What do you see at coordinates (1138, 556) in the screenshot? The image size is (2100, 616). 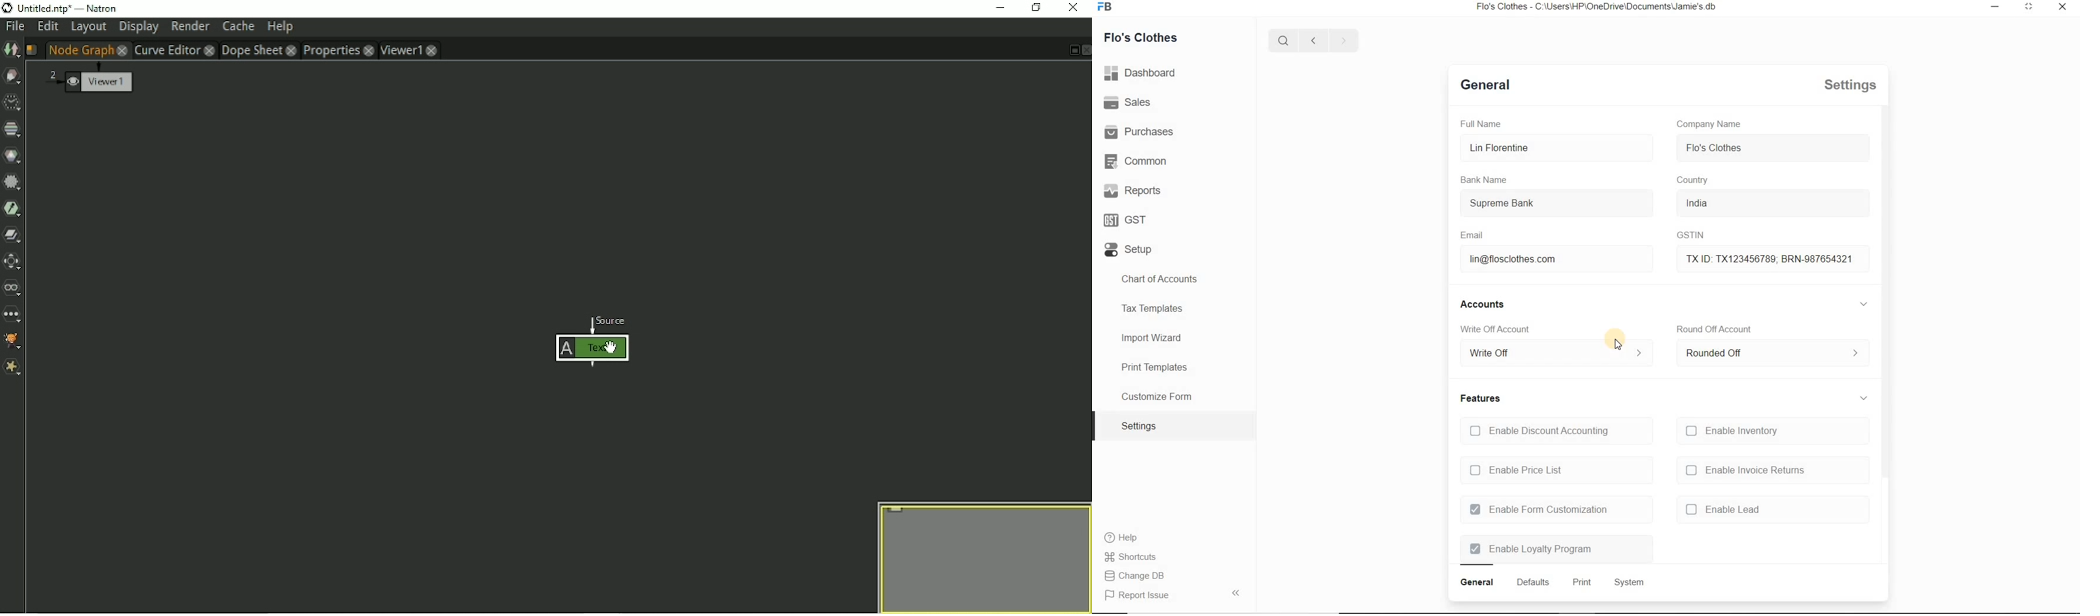 I see `Change DB` at bounding box center [1138, 556].